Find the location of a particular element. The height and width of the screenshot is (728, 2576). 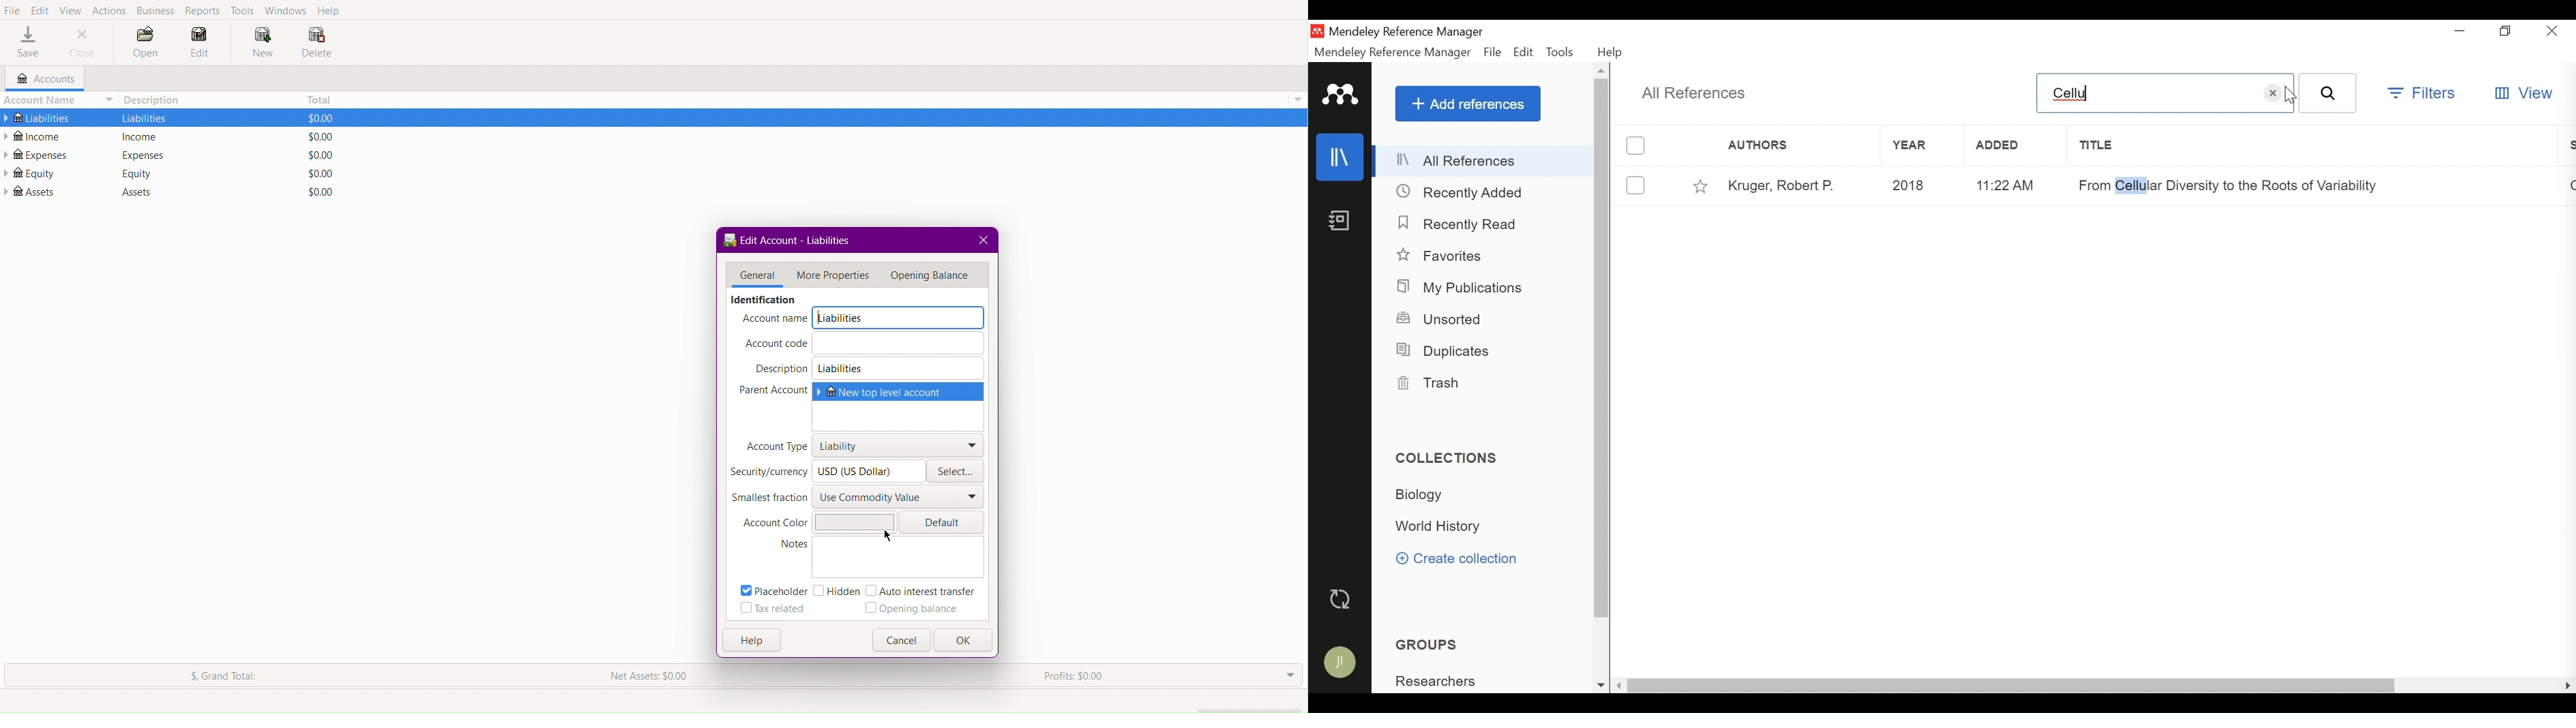

Close is located at coordinates (2553, 30).